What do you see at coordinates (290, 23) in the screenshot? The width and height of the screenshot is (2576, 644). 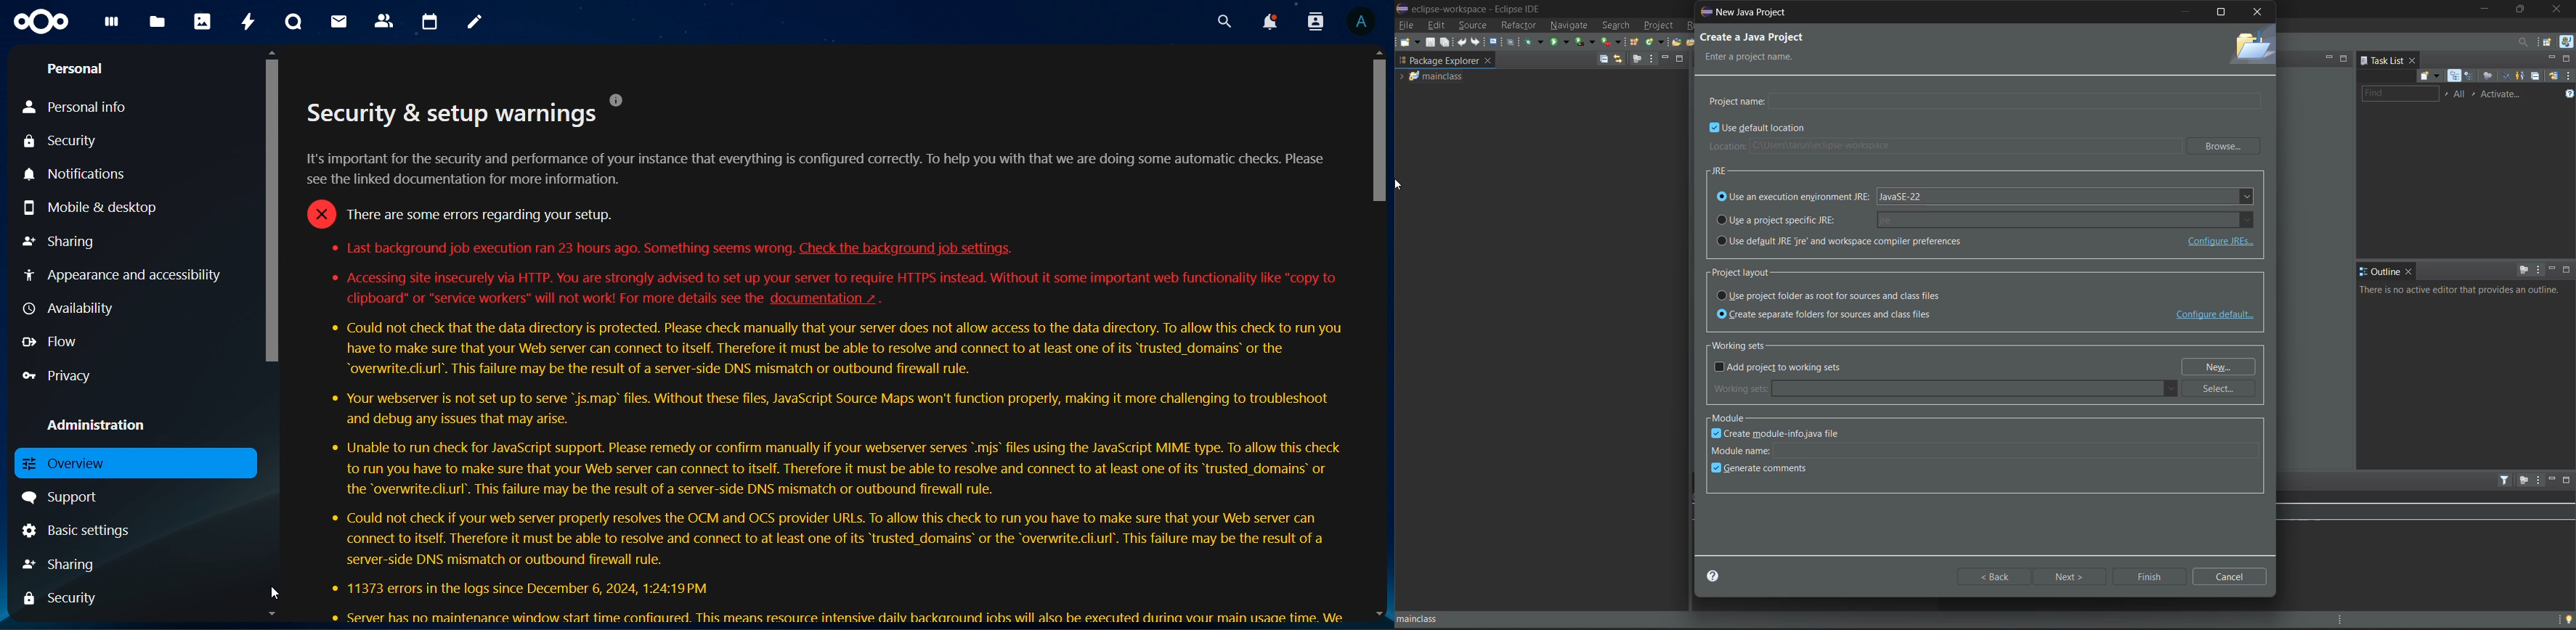 I see `talk` at bounding box center [290, 23].